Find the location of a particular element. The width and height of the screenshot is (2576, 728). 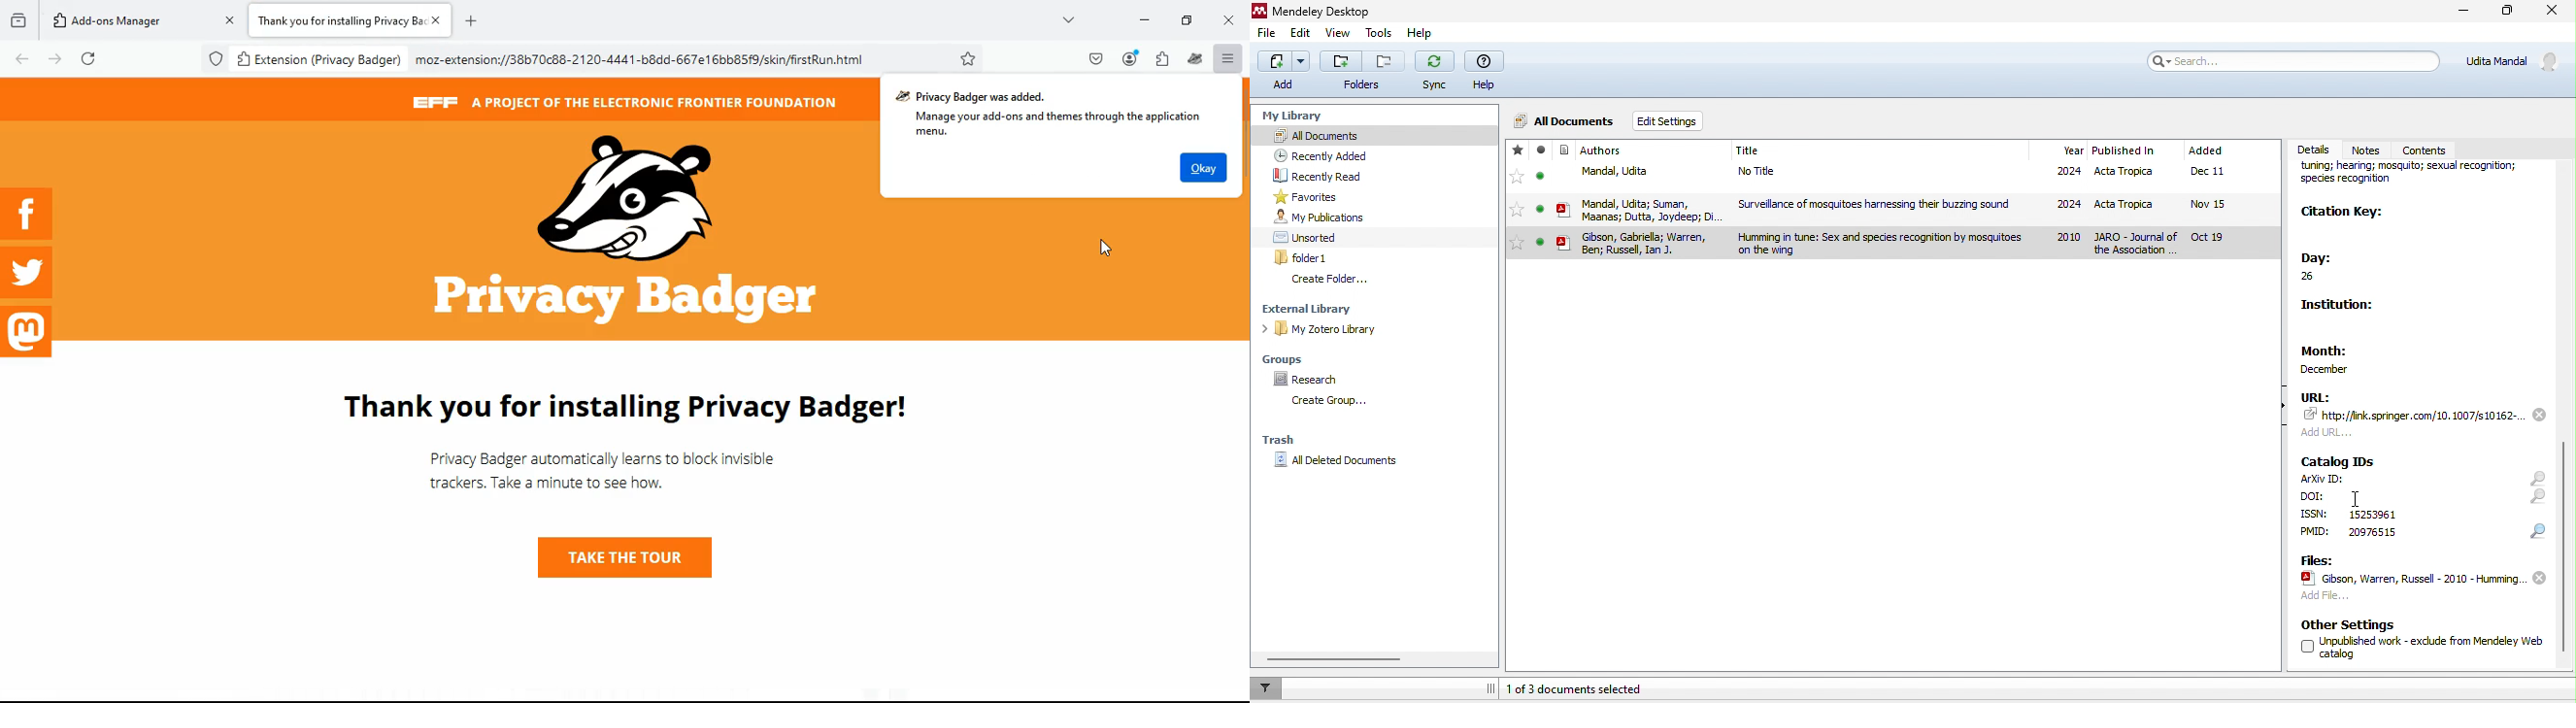

other settings is located at coordinates (2350, 624).